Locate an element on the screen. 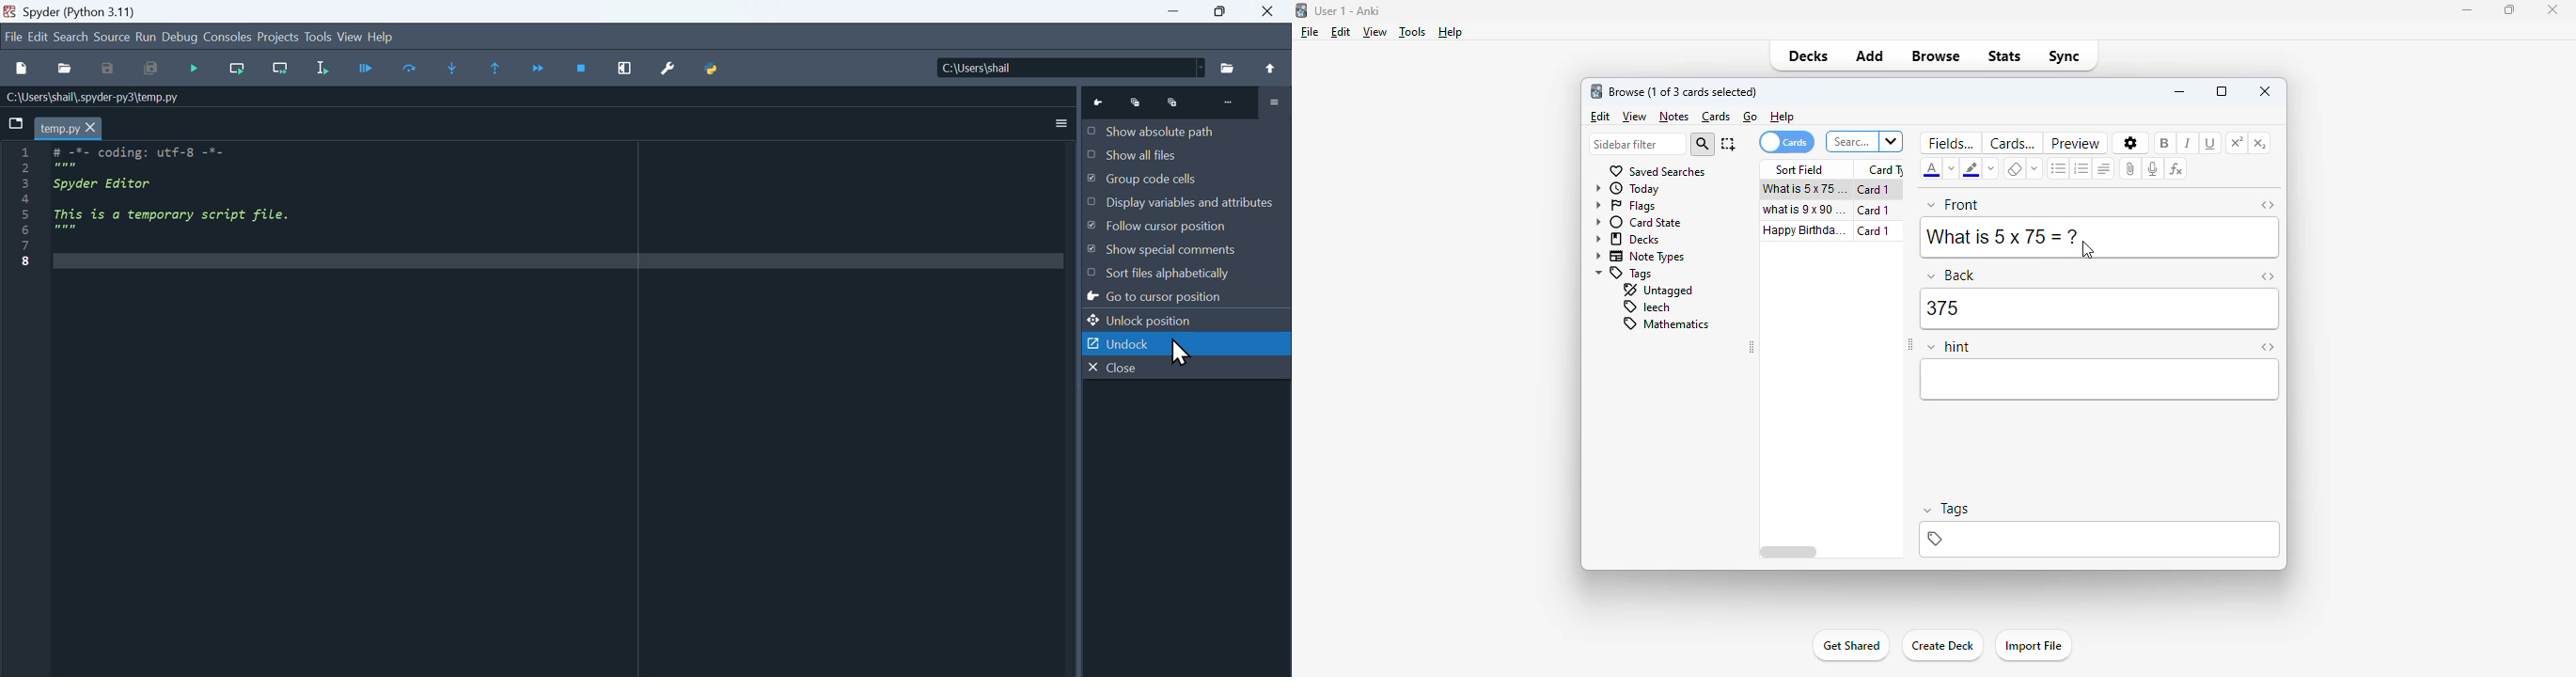  minimize is located at coordinates (1174, 11).